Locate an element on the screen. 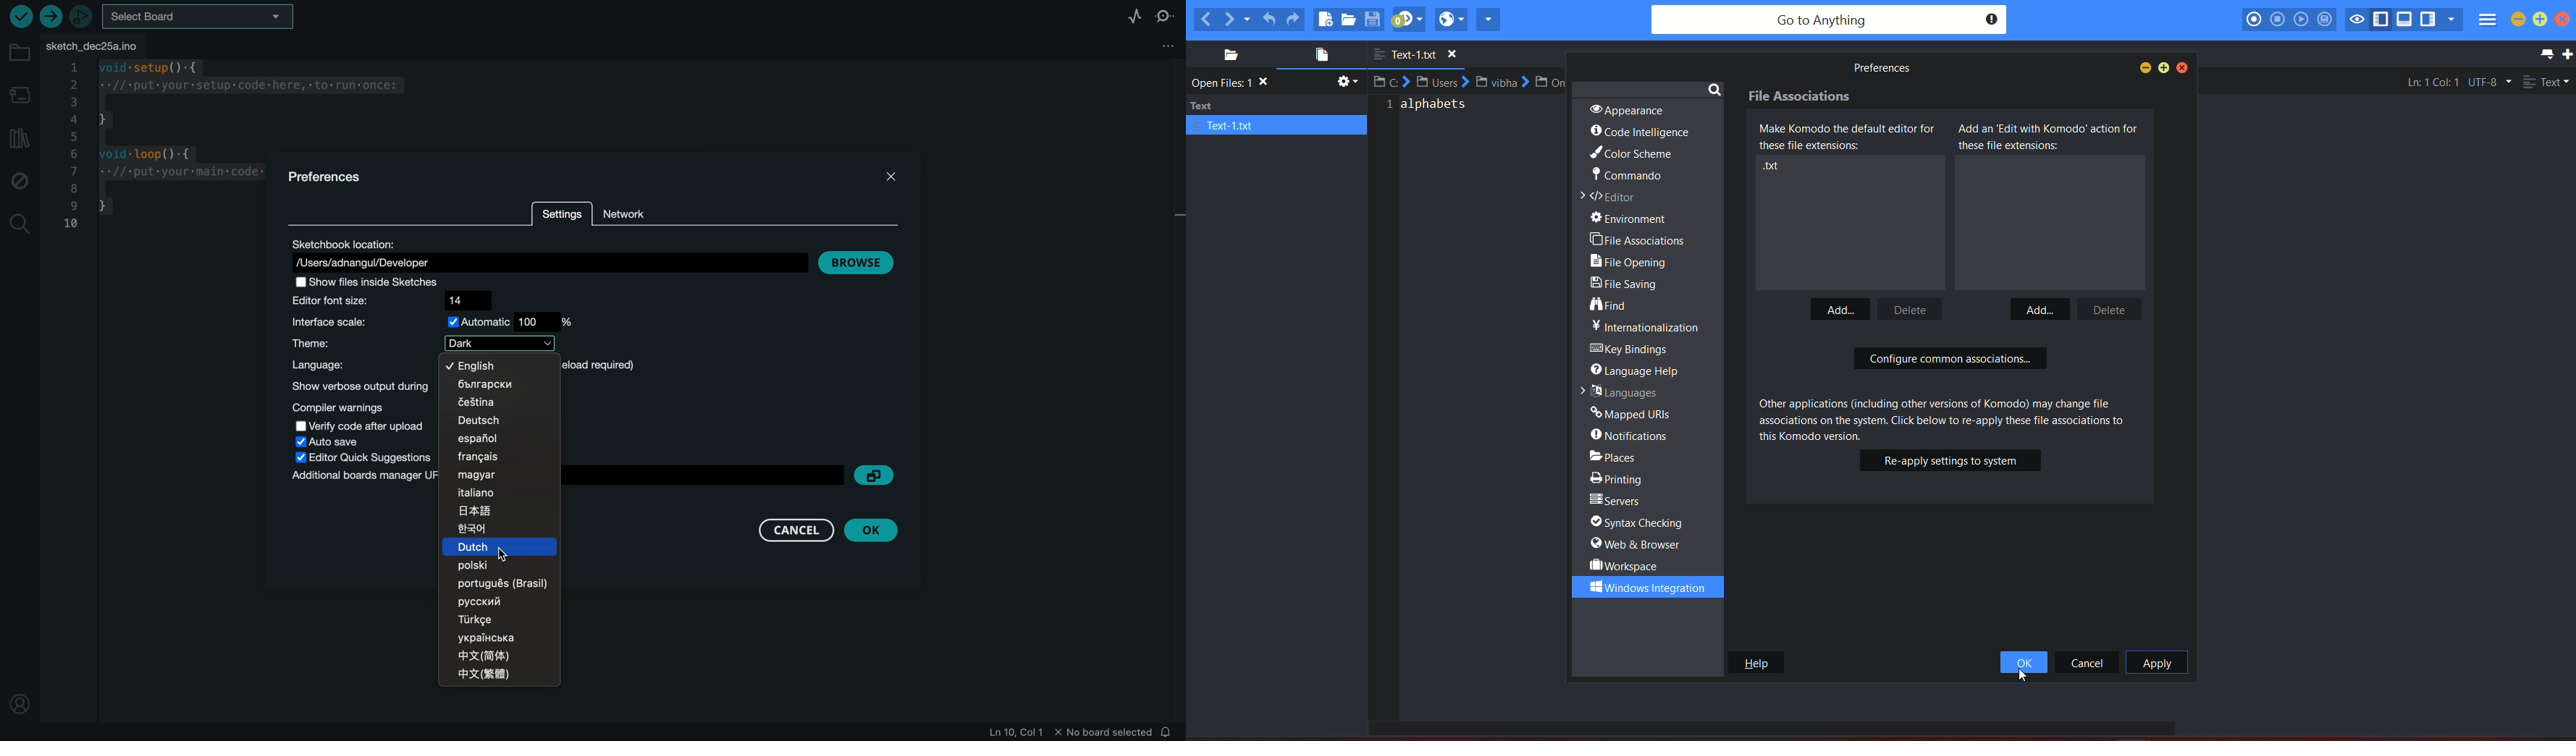 This screenshot has height=756, width=2576. workspace is located at coordinates (1626, 565).